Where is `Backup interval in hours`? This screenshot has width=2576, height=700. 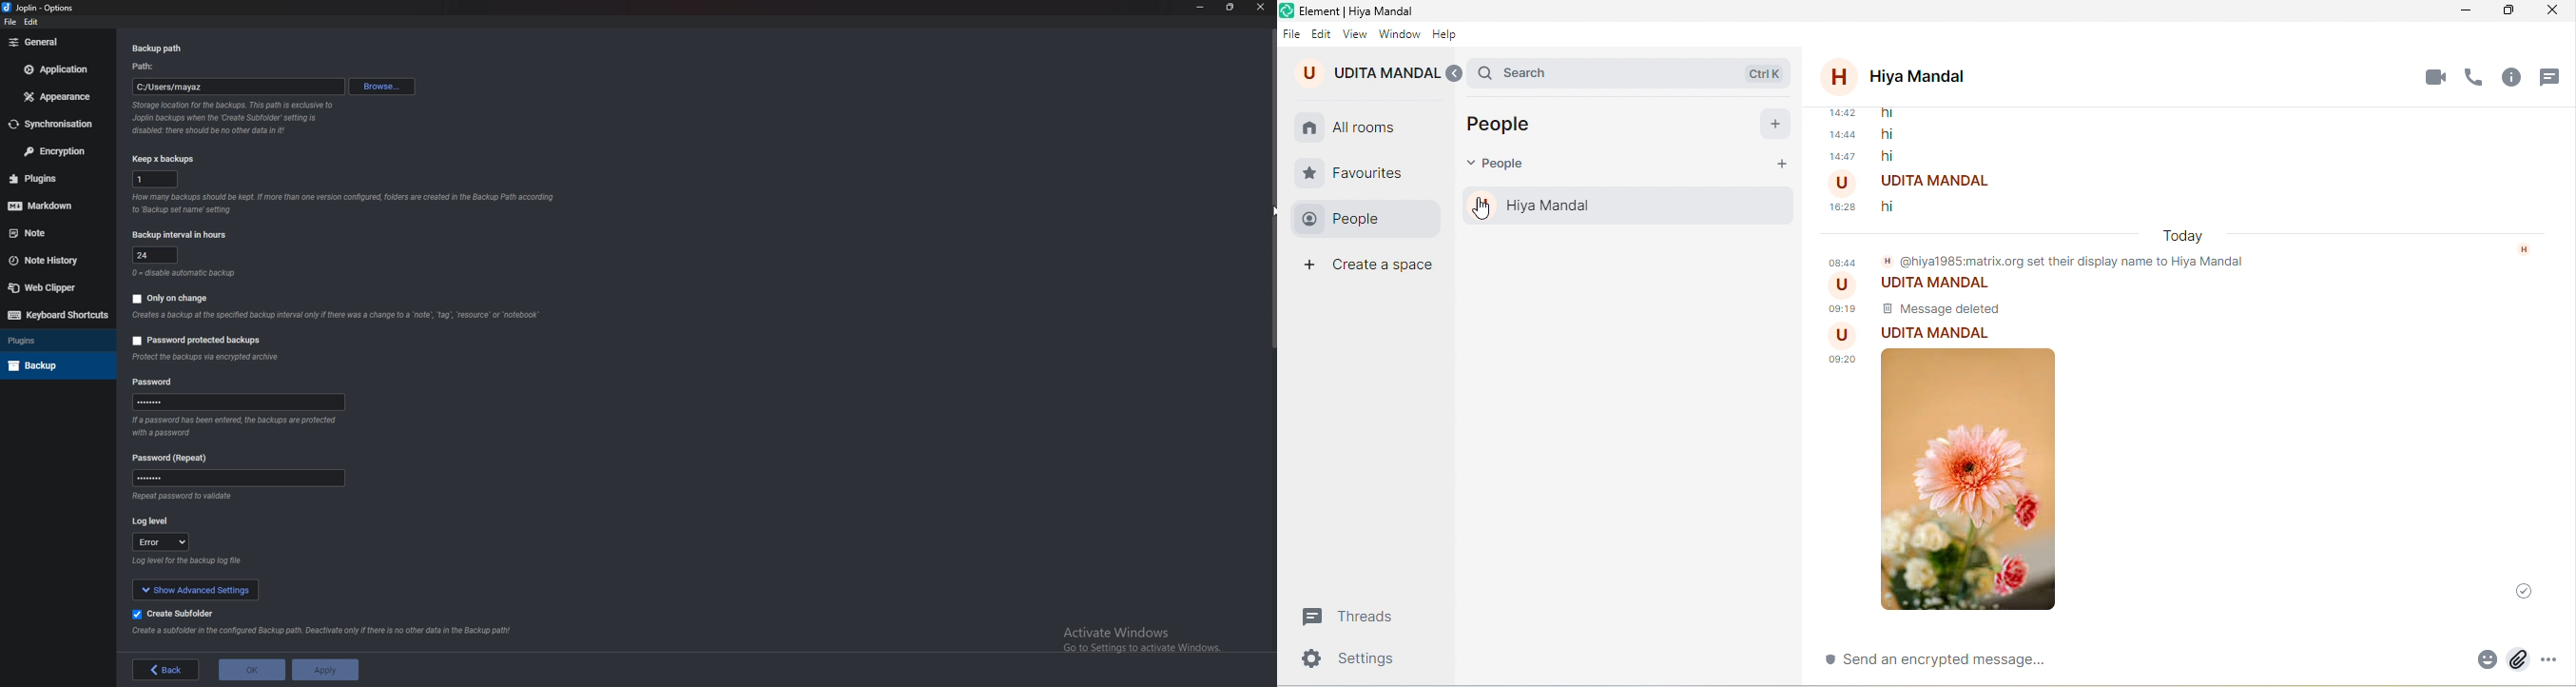 Backup interval in hours is located at coordinates (182, 234).